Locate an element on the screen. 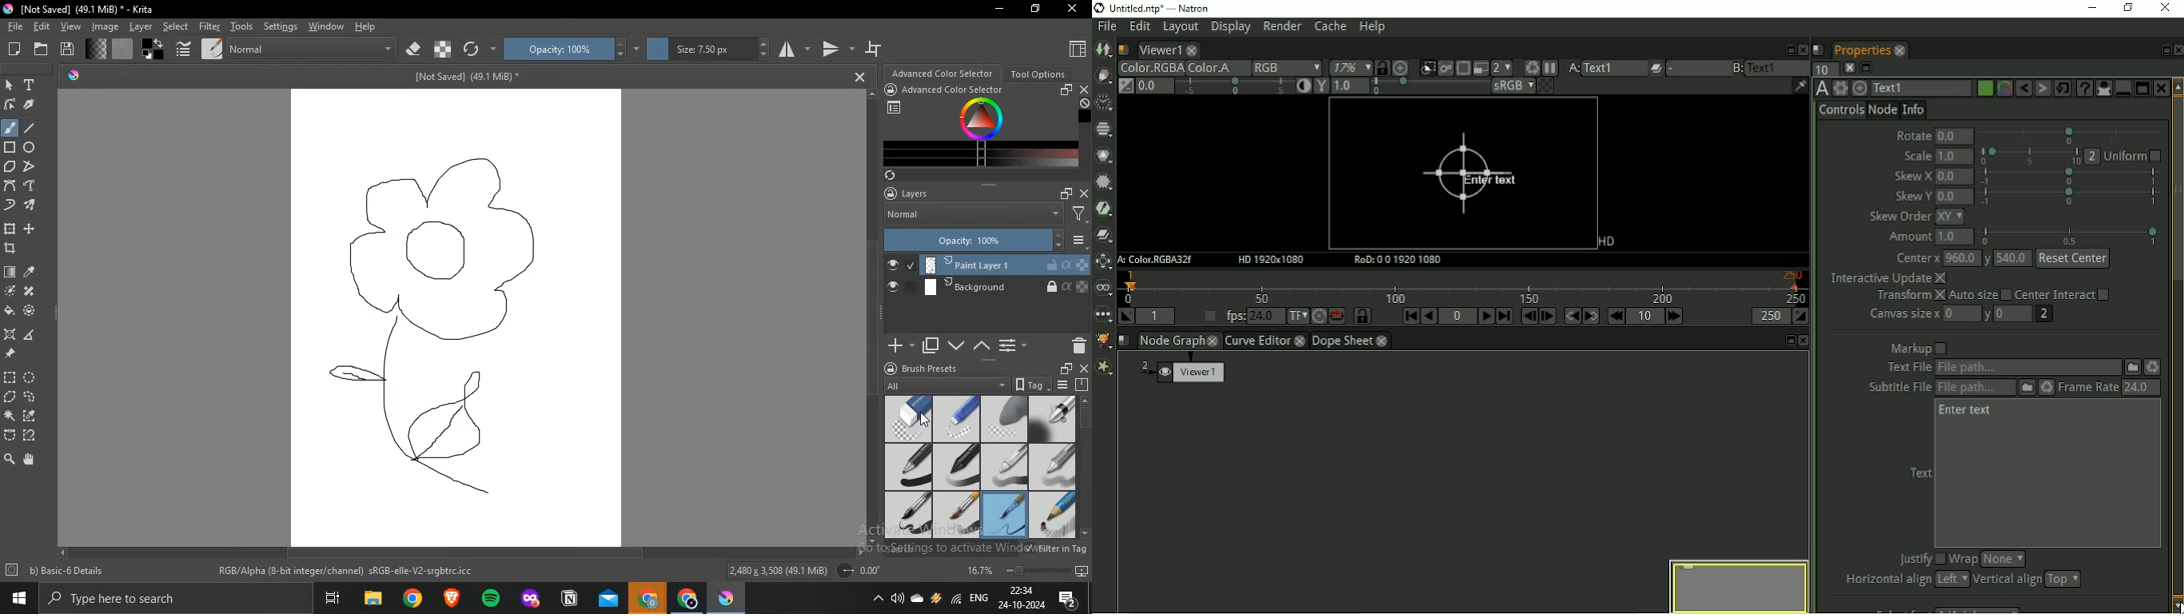  Application is located at coordinates (453, 597).